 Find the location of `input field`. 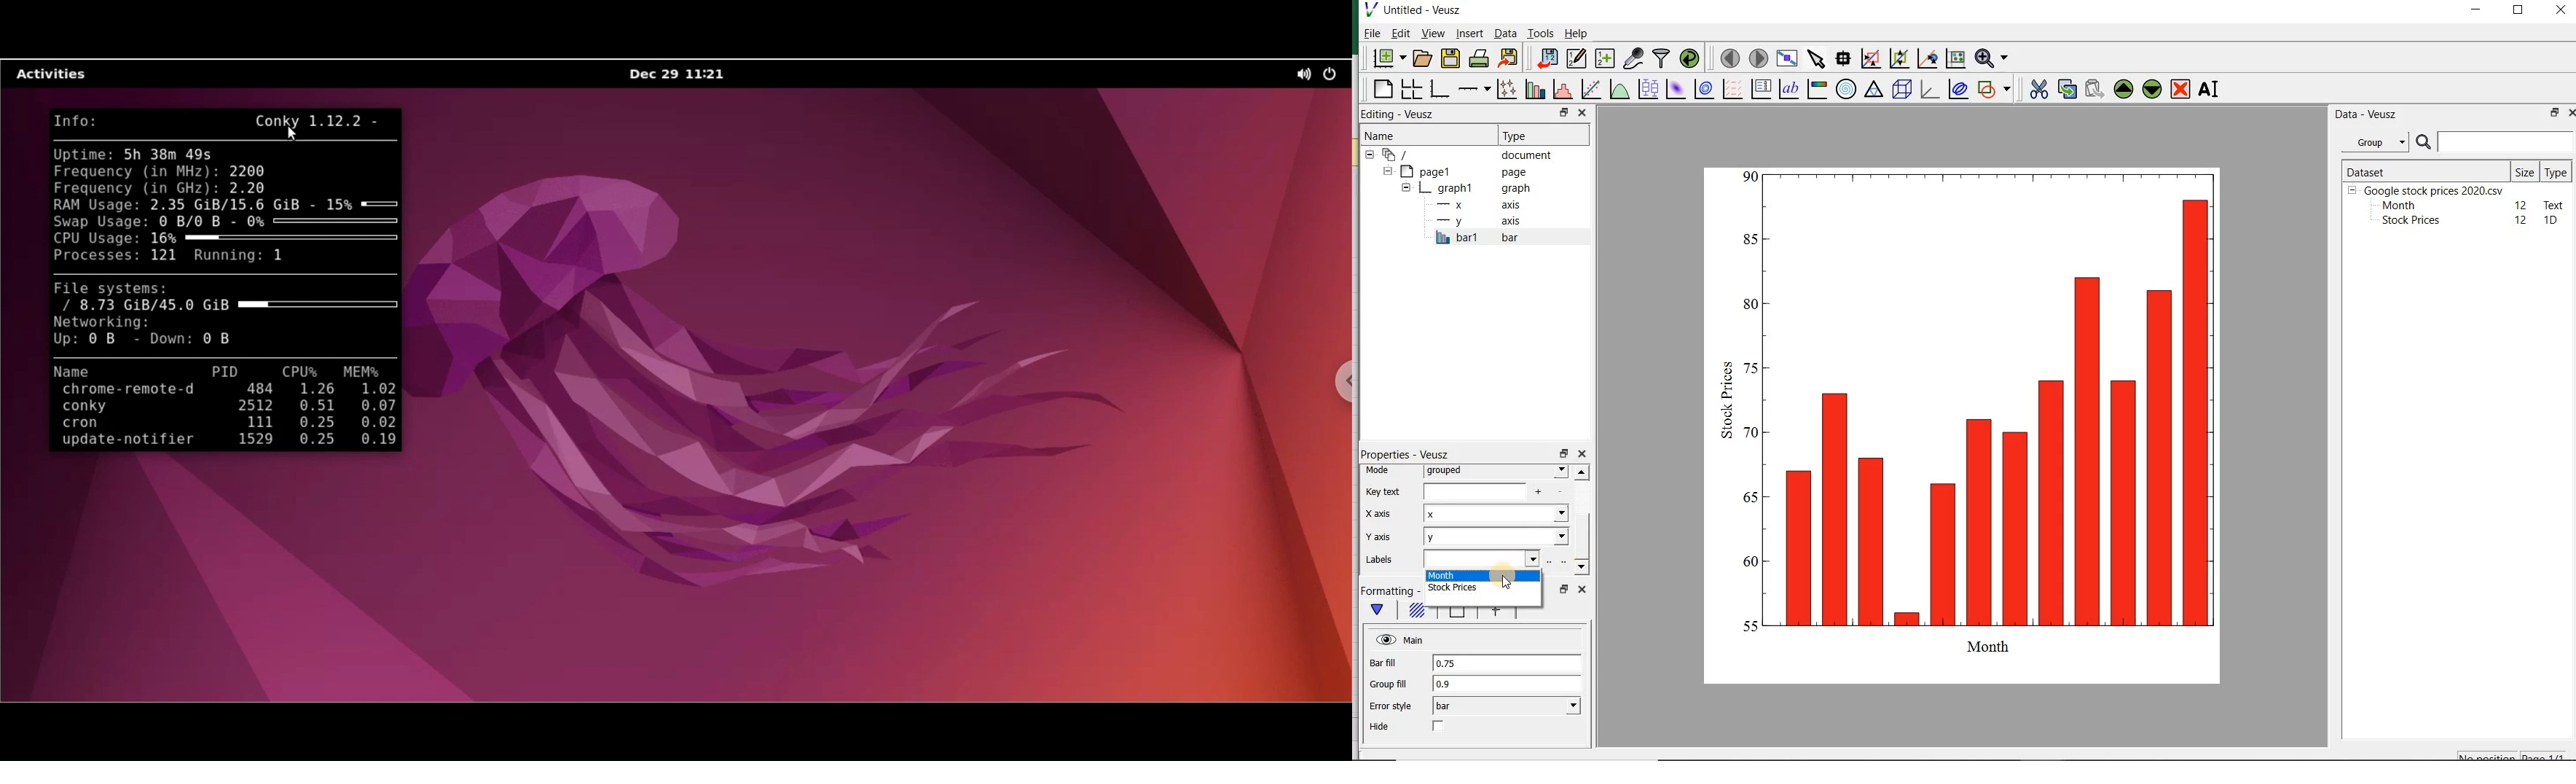

input field is located at coordinates (1483, 558).